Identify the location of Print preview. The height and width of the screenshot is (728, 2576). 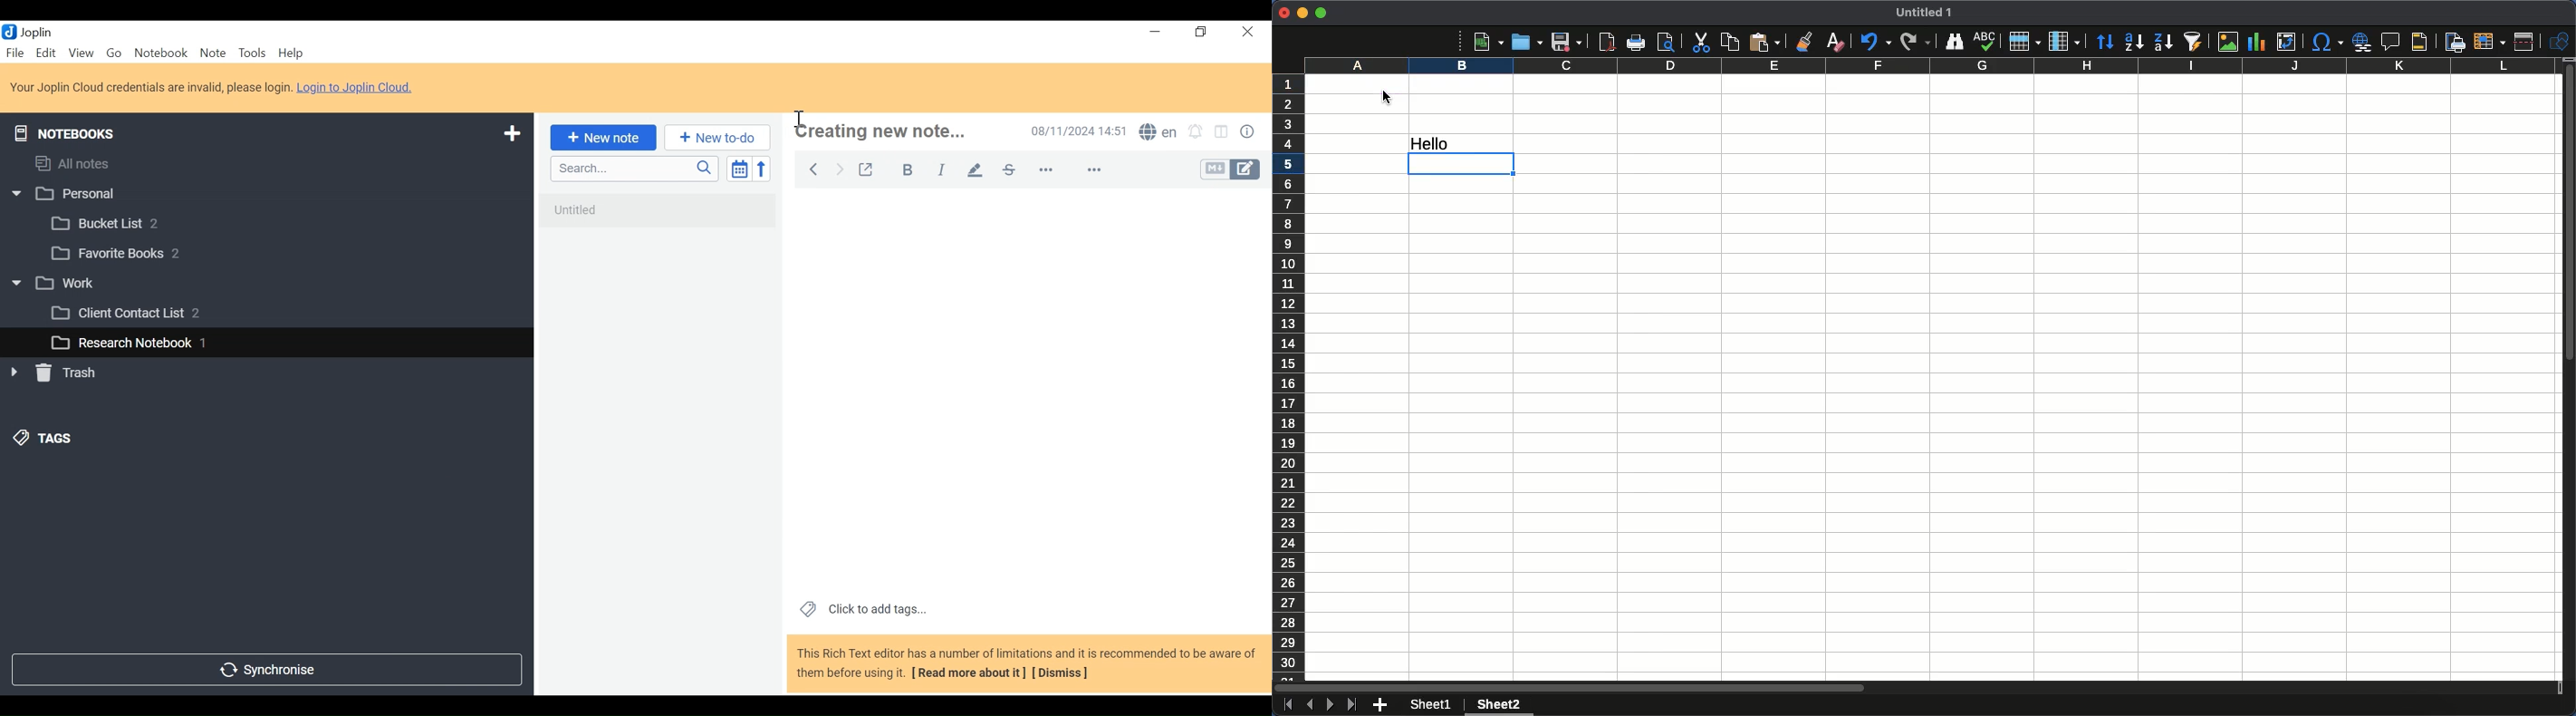
(1666, 42).